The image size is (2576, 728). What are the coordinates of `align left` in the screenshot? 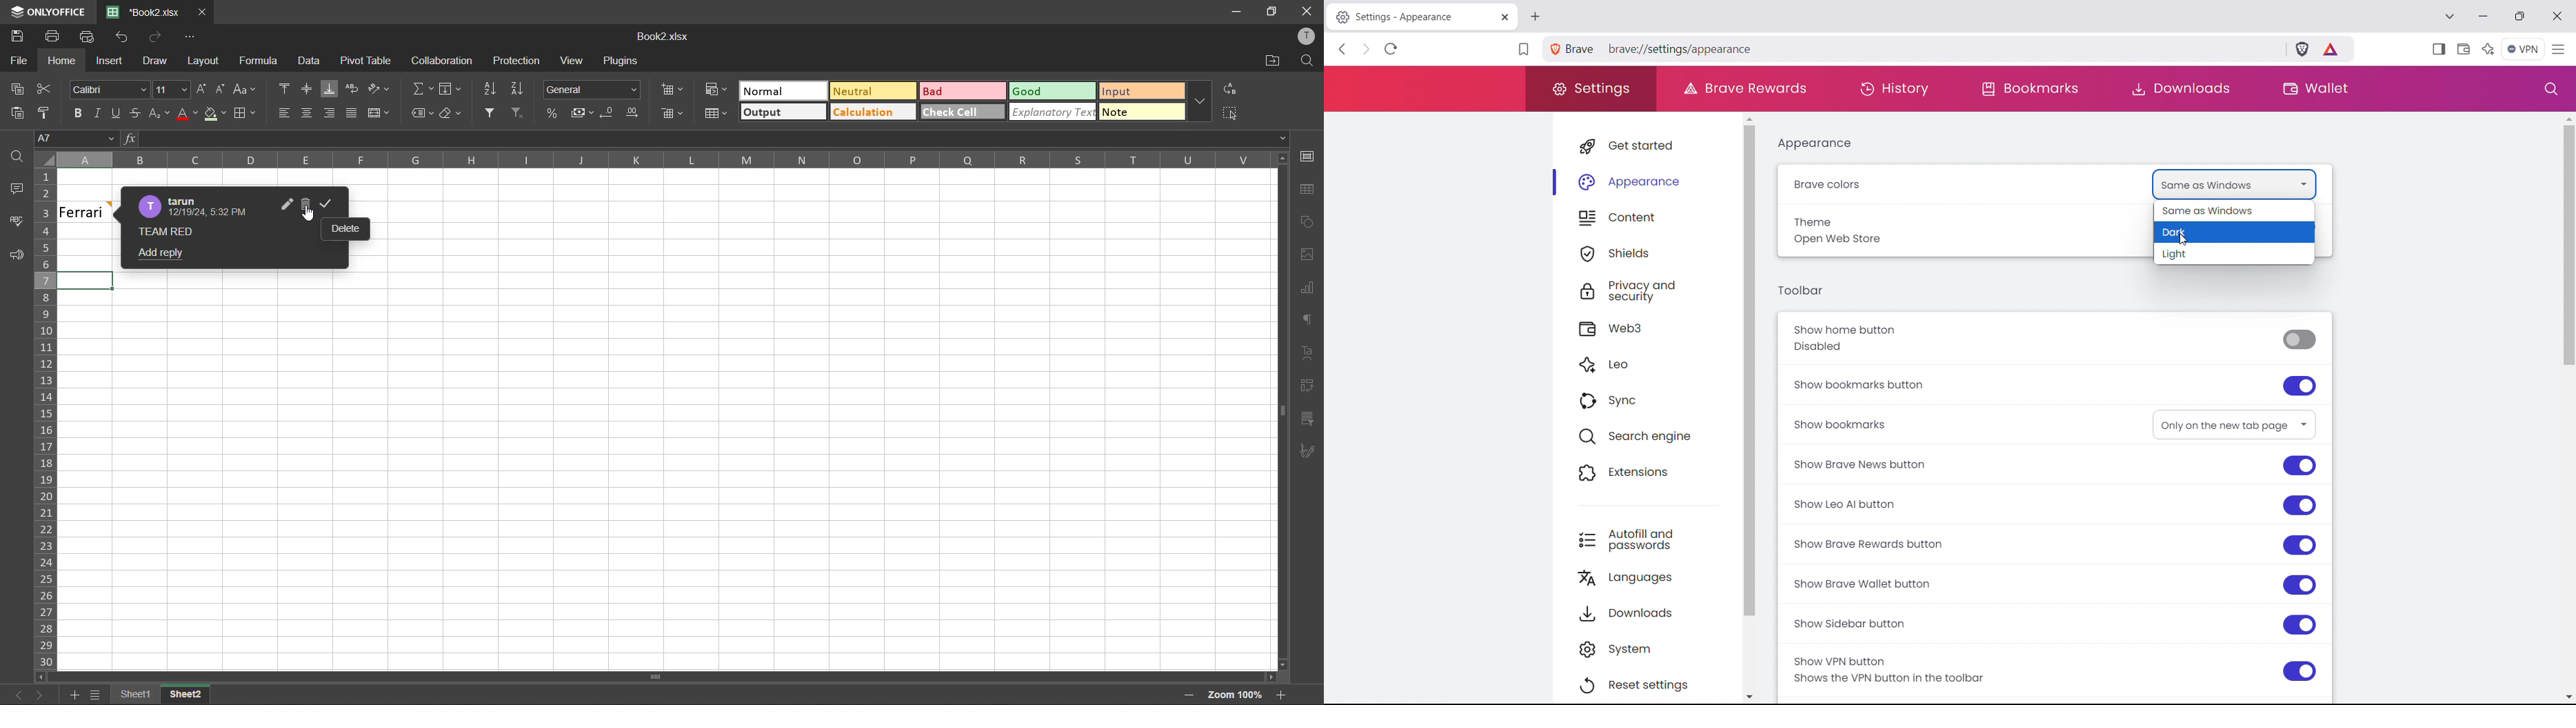 It's located at (283, 111).